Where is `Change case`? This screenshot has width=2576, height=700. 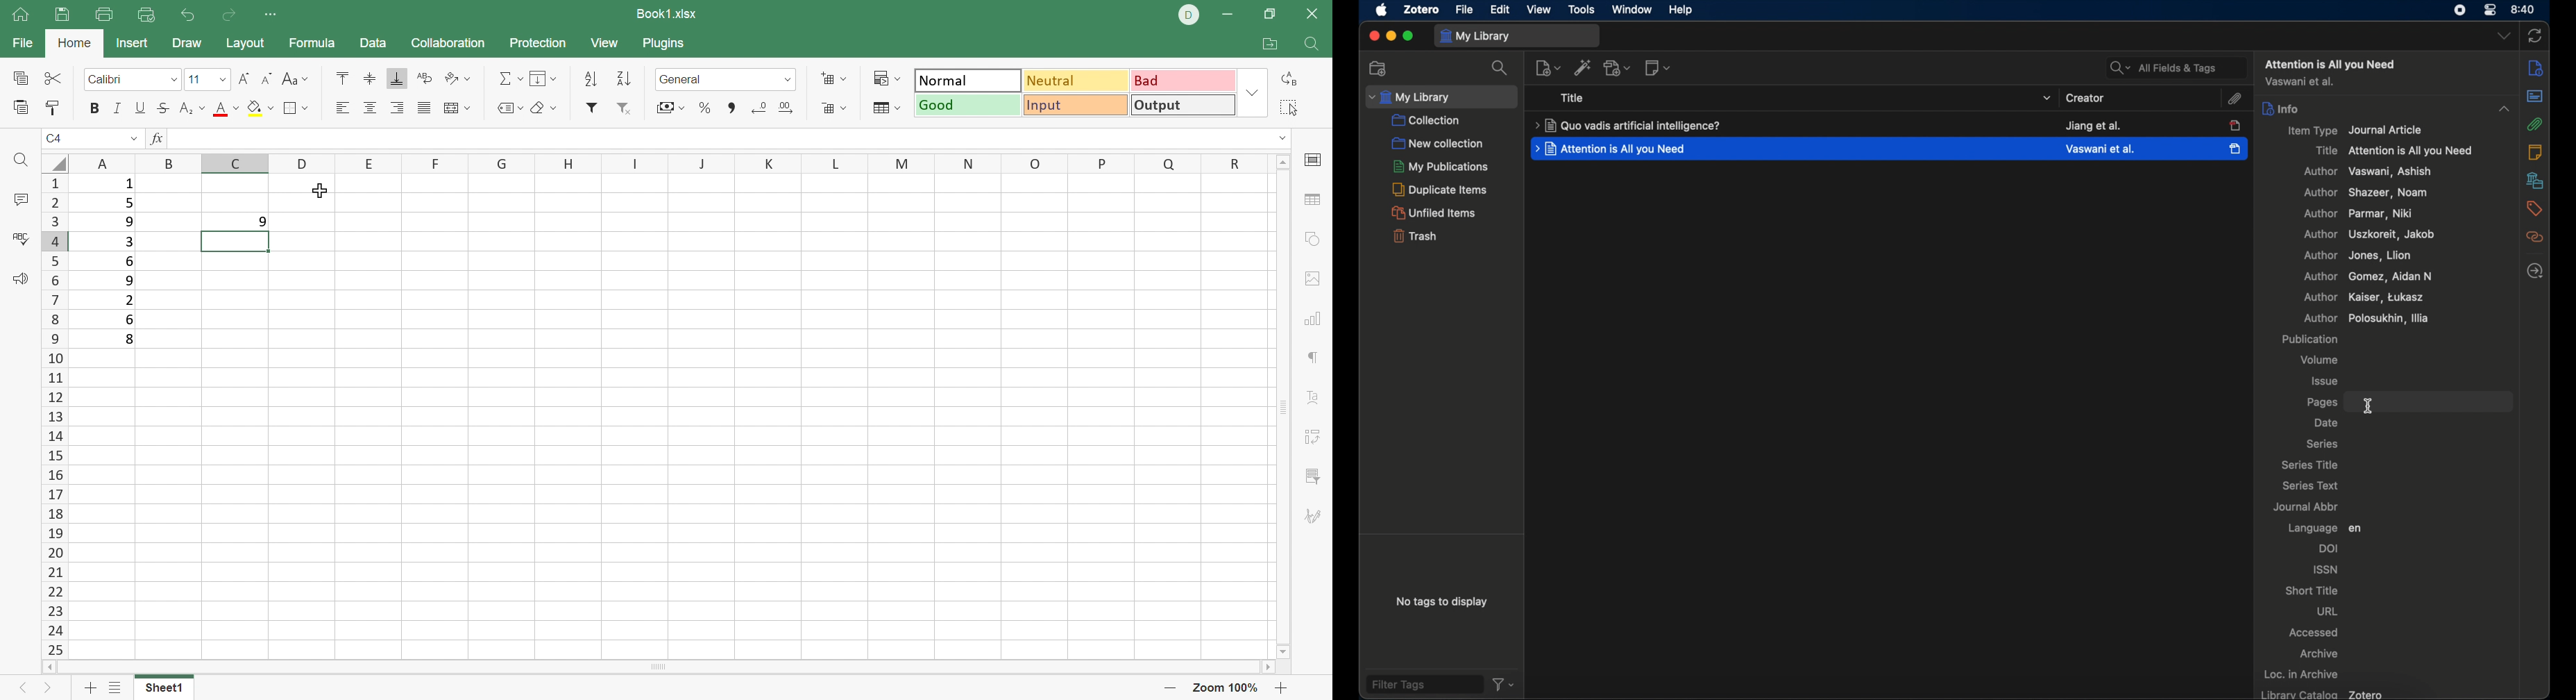
Change case is located at coordinates (297, 81).